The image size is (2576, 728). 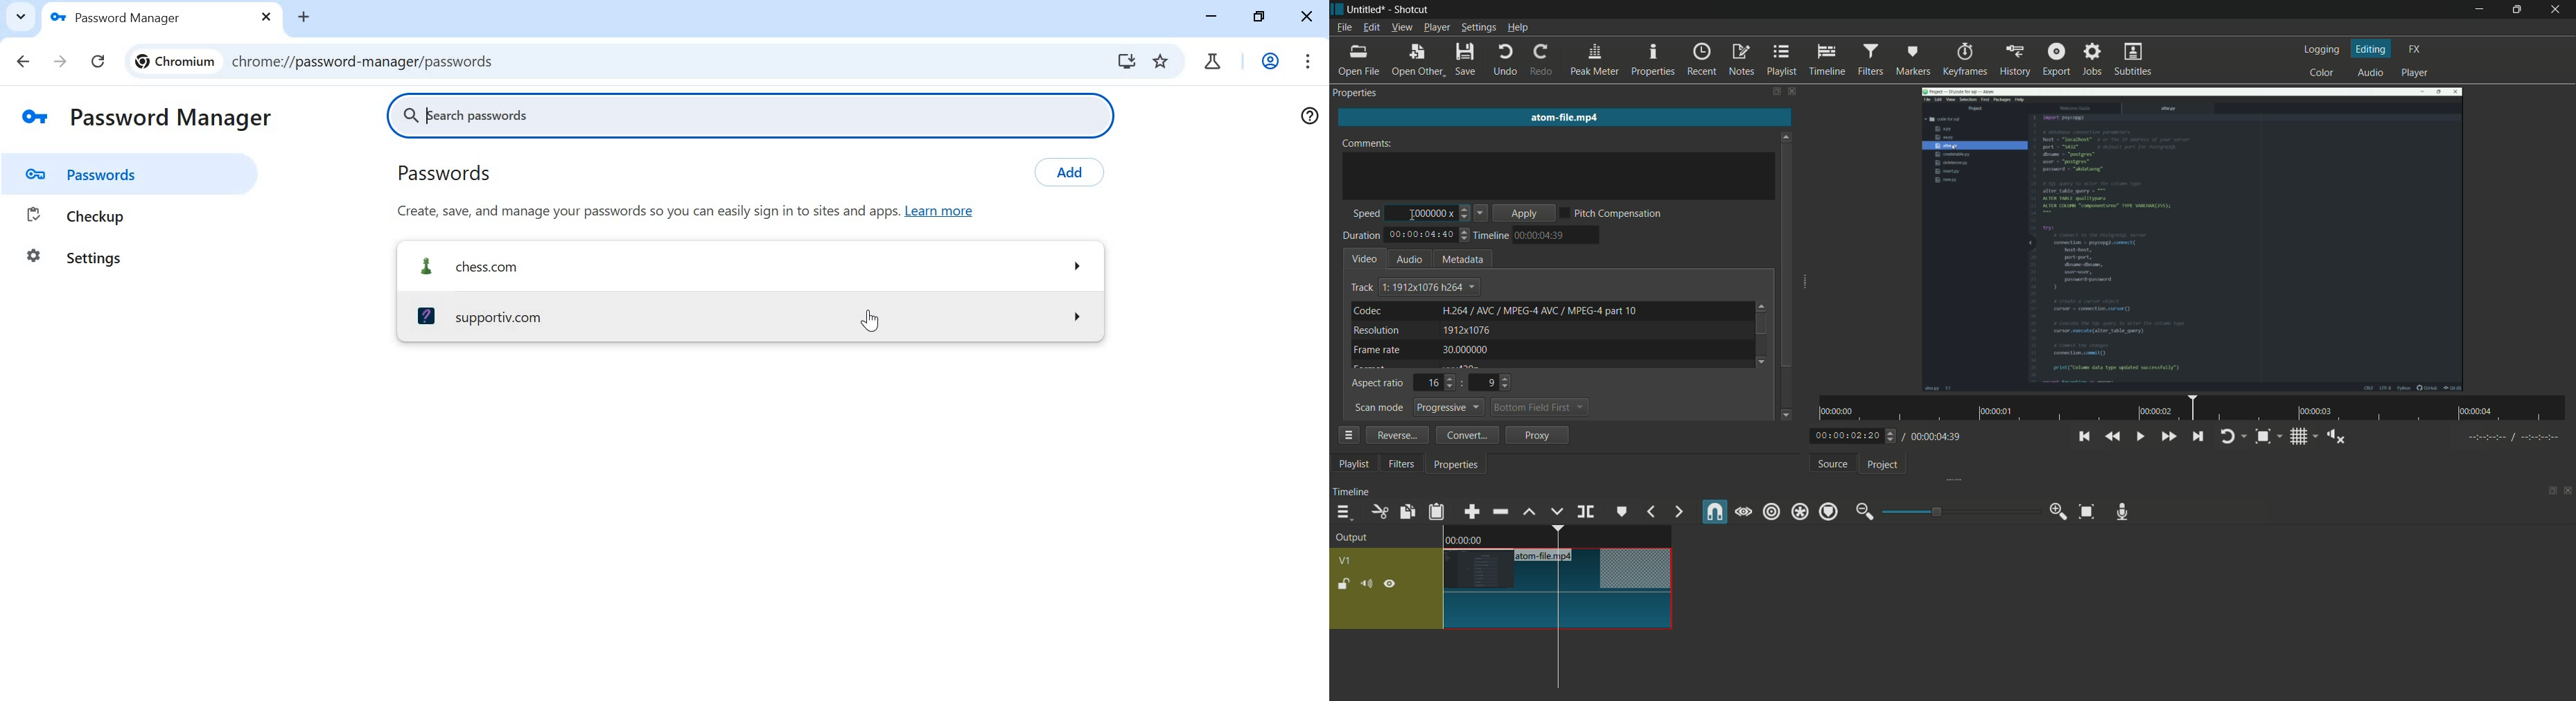 What do you see at coordinates (1429, 286) in the screenshot?
I see `text` at bounding box center [1429, 286].